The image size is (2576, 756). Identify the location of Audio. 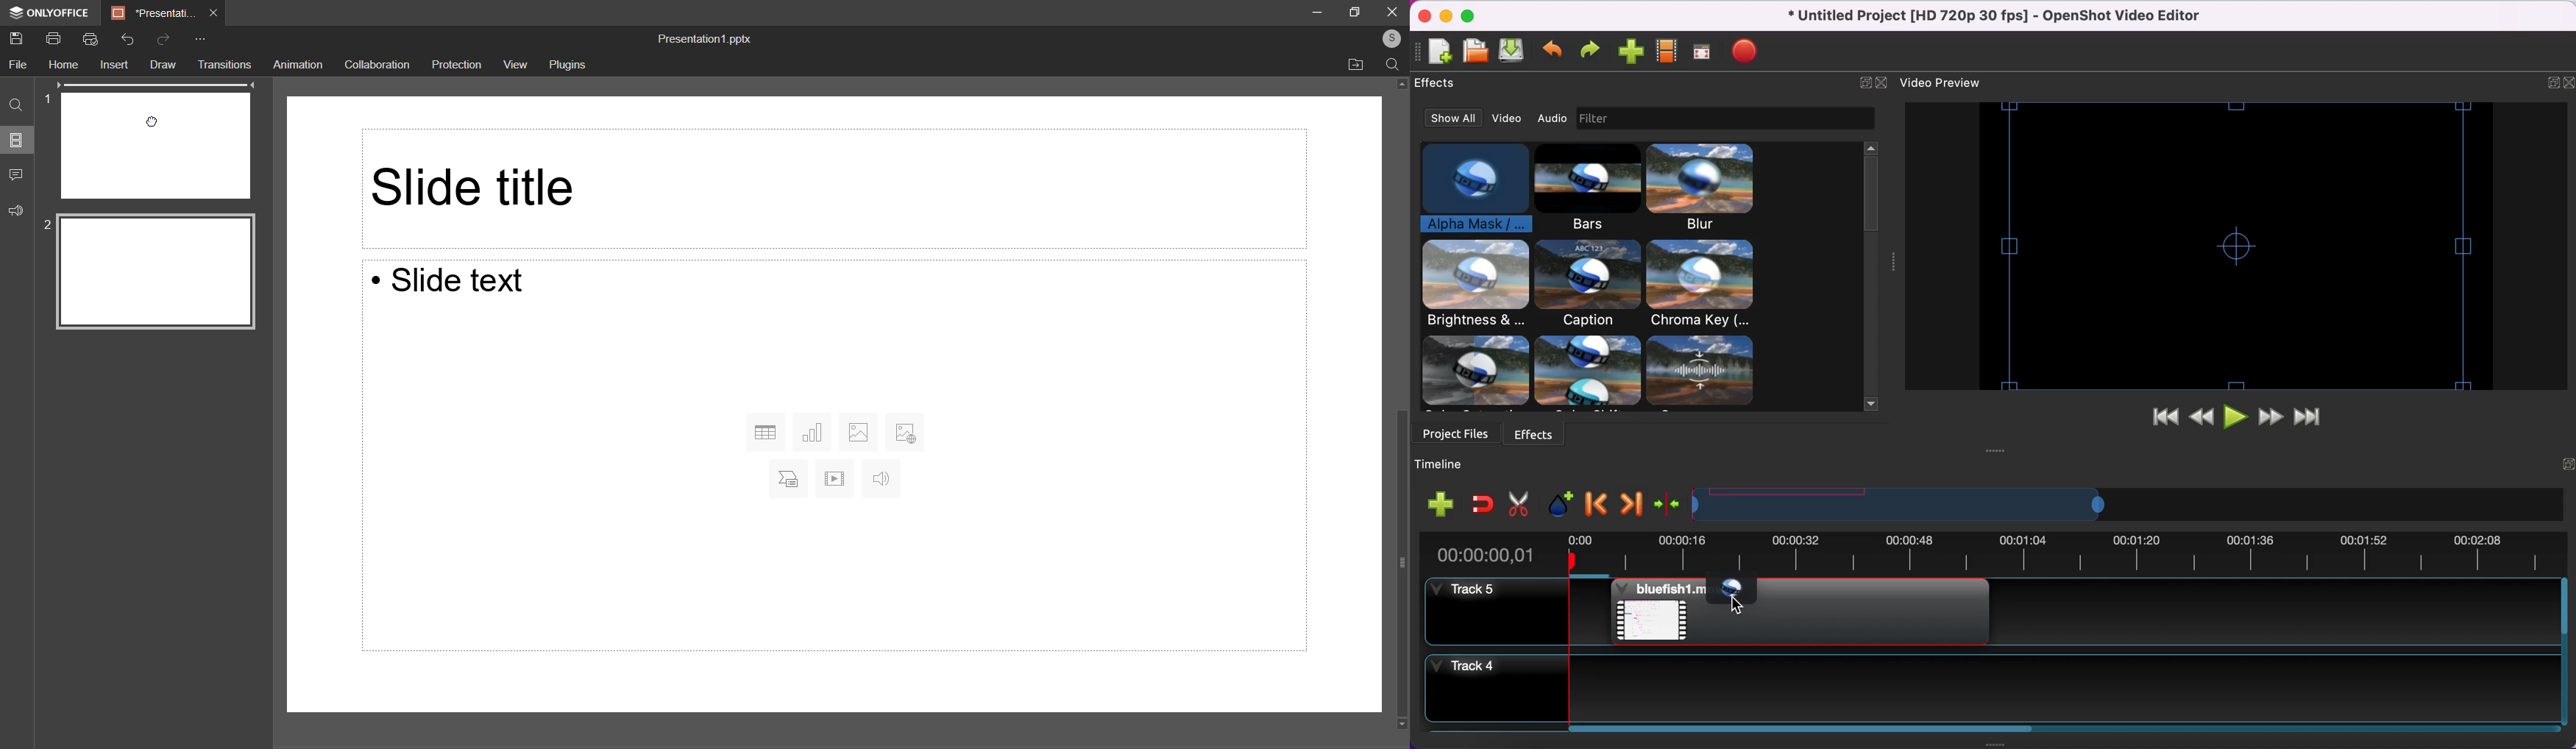
(879, 480).